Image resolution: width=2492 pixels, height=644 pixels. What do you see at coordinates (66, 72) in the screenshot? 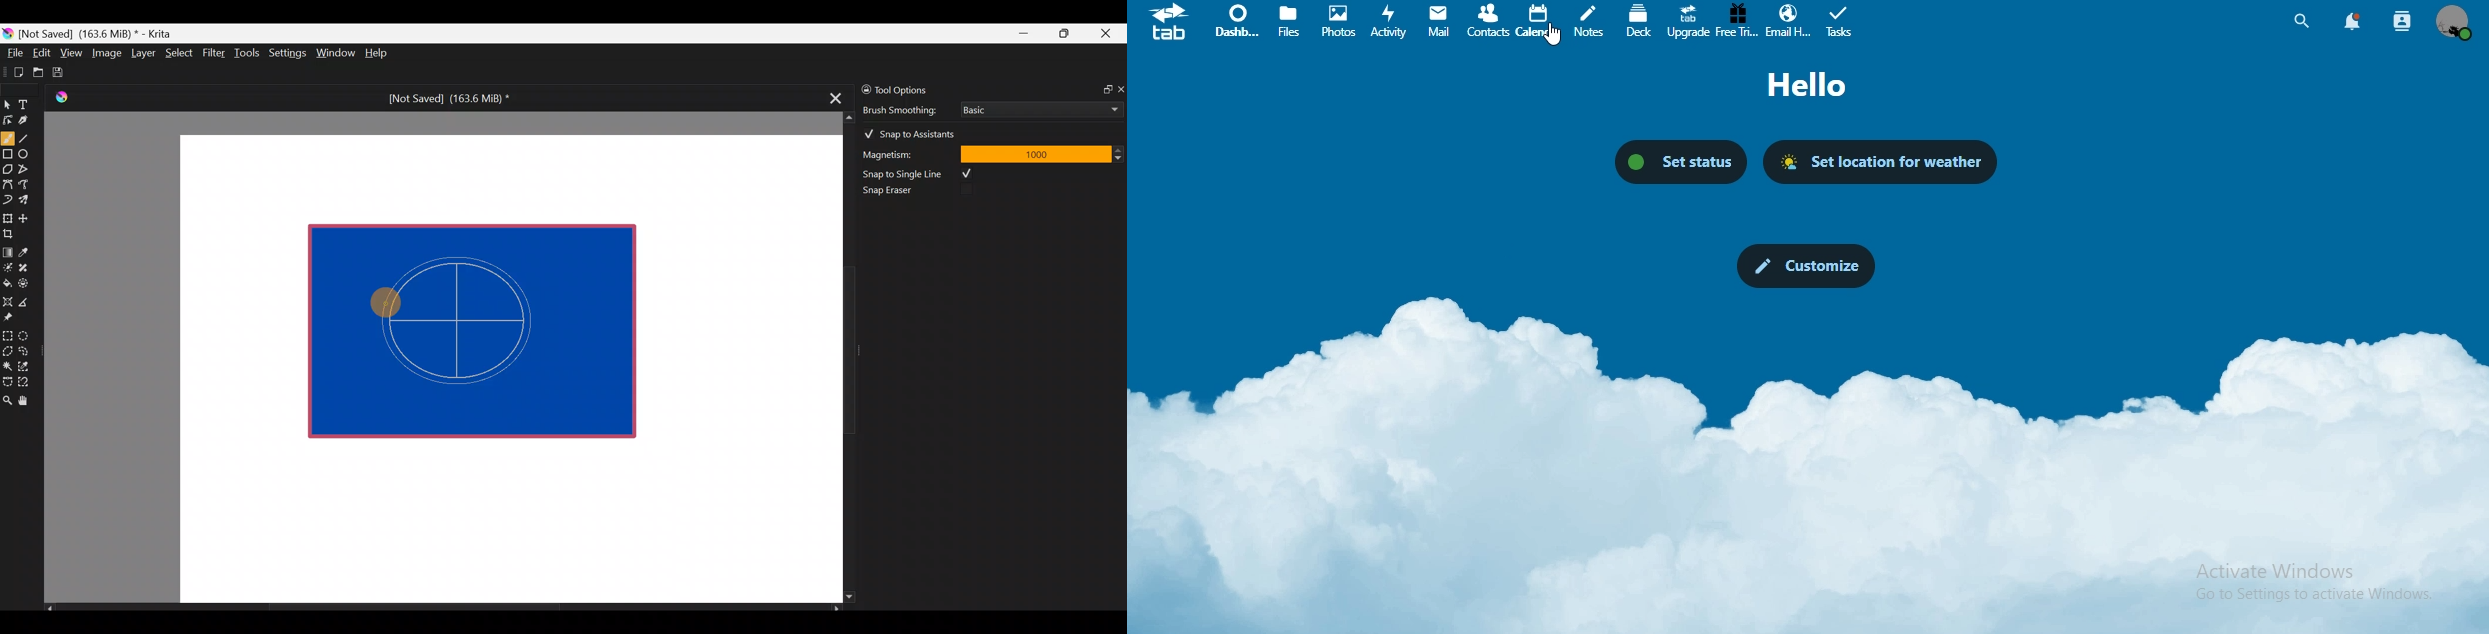
I see `Save` at bounding box center [66, 72].